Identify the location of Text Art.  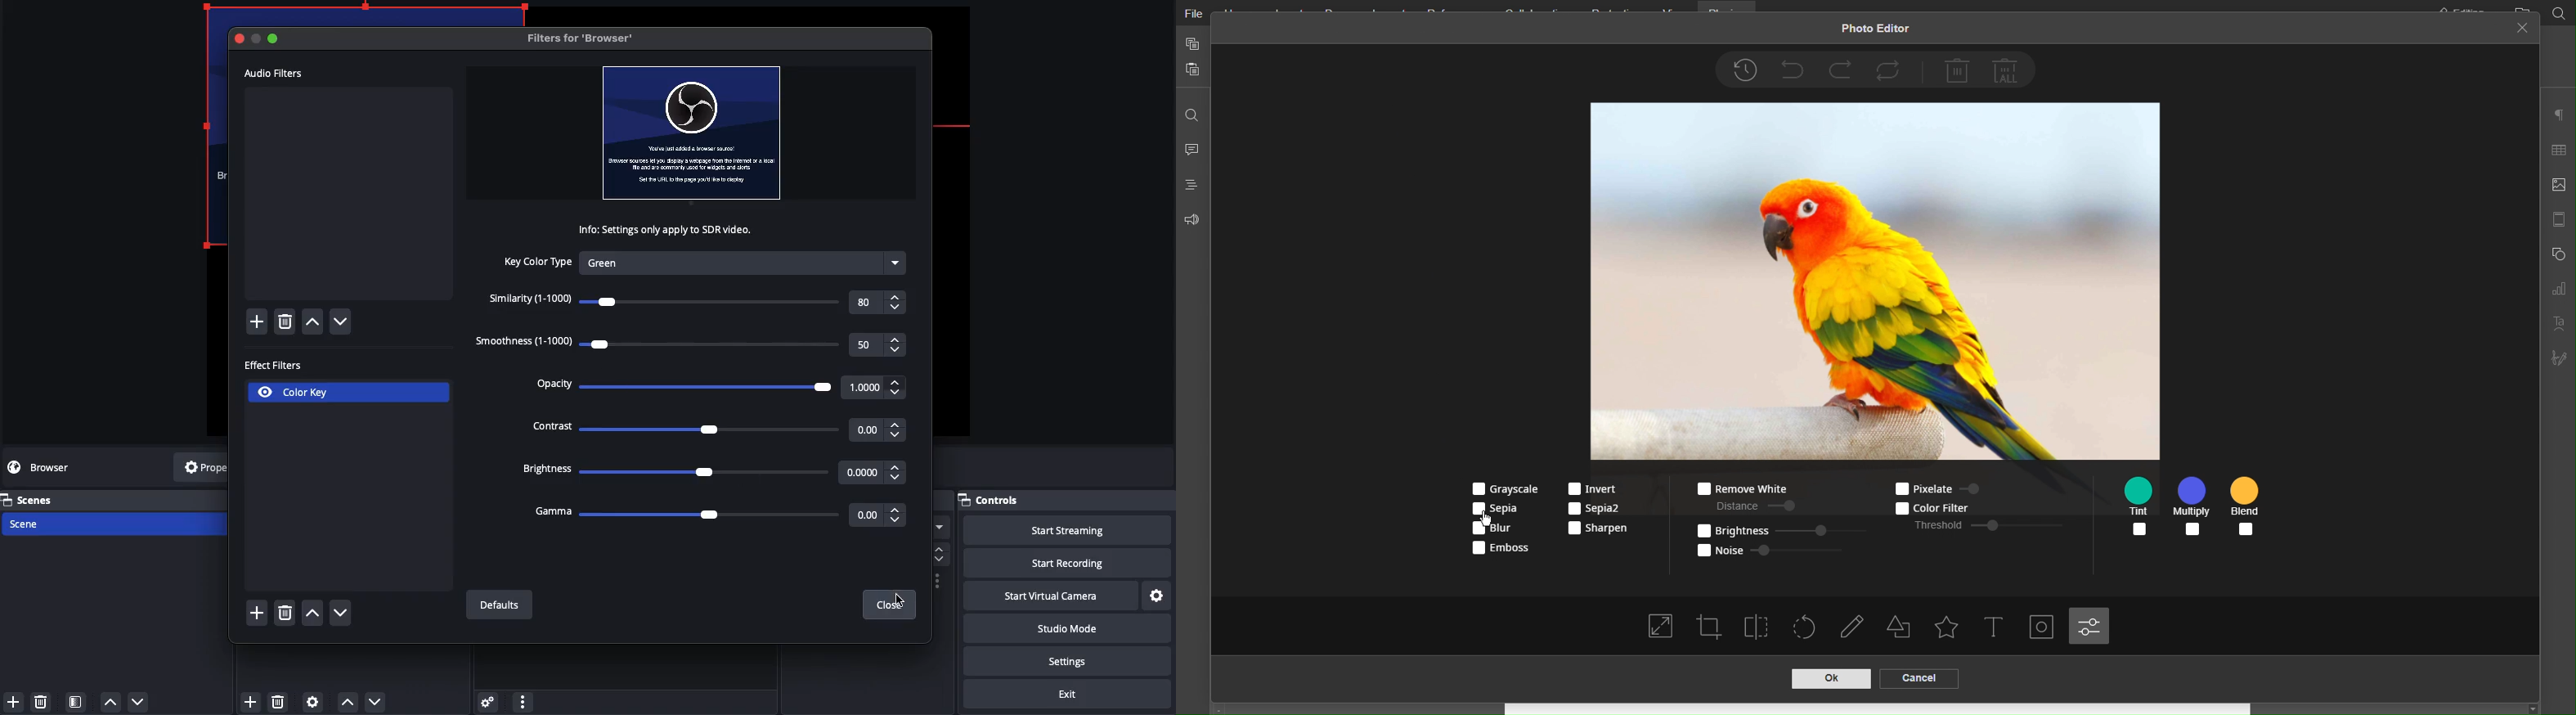
(2557, 324).